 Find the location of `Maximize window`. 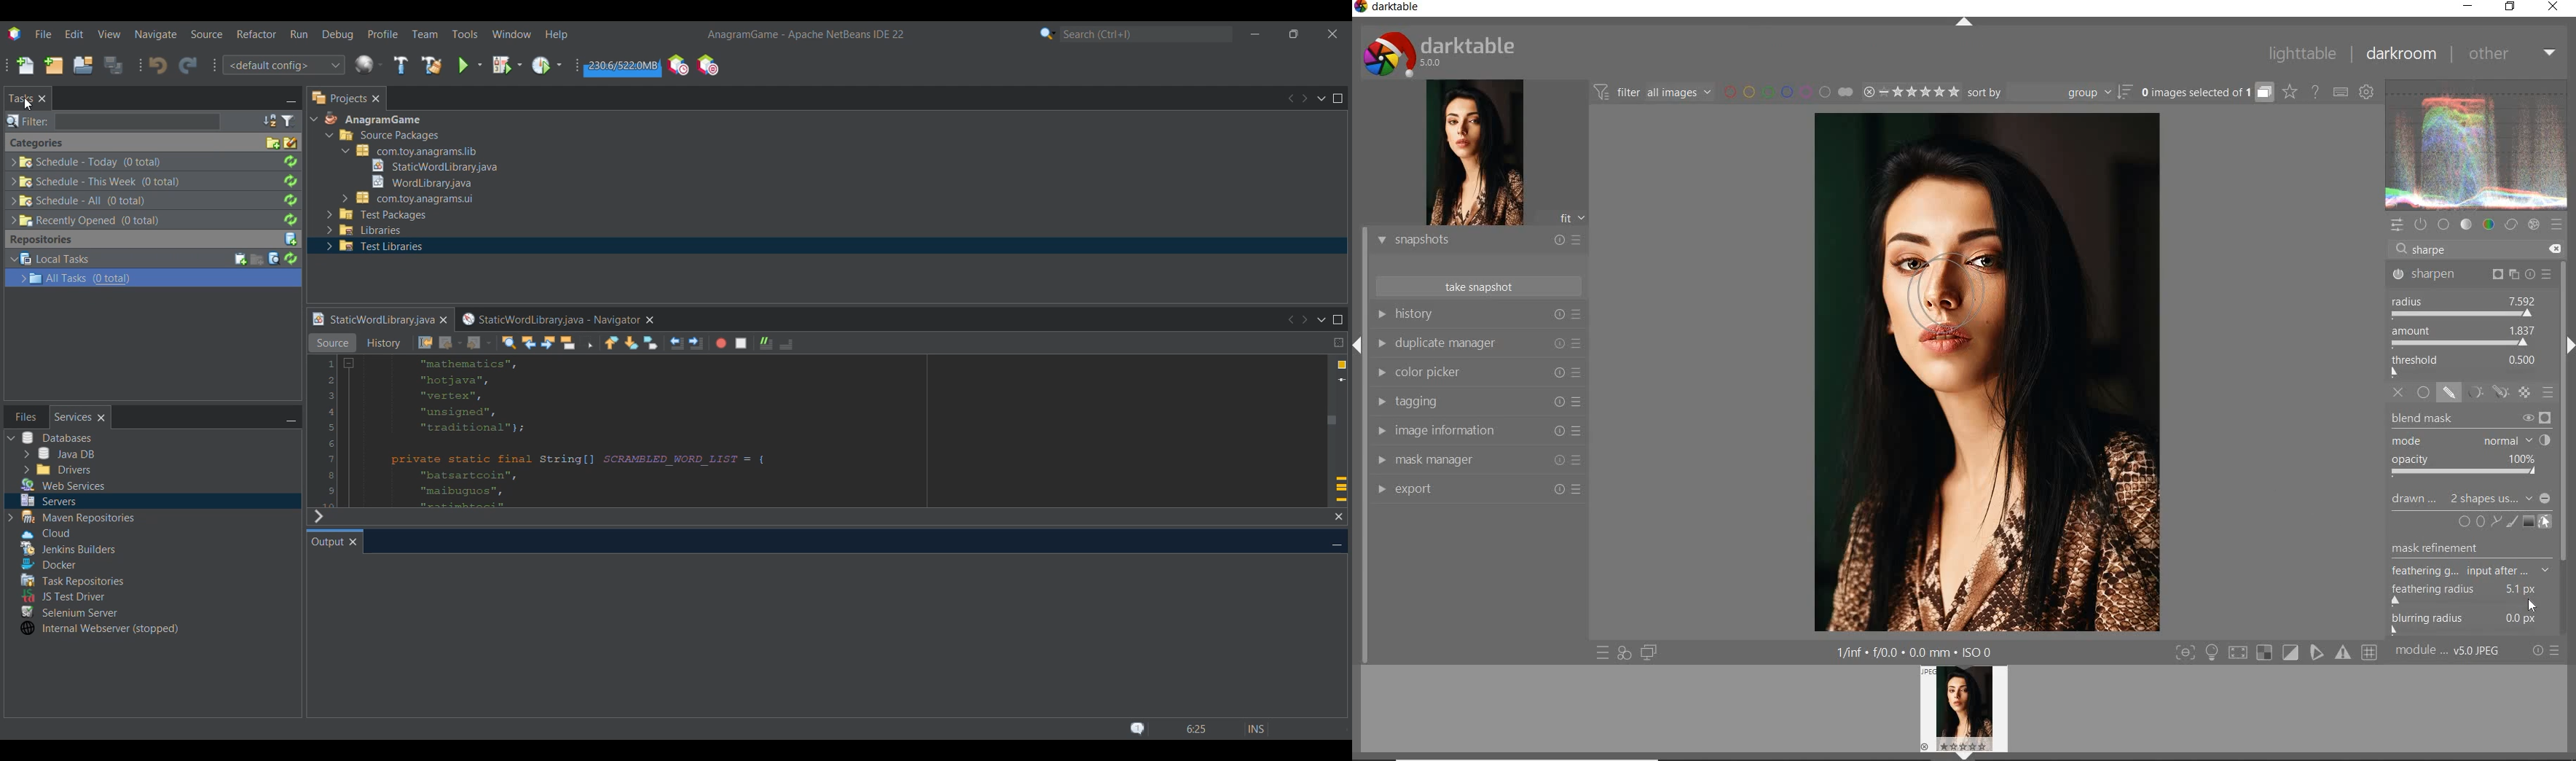

Maximize window is located at coordinates (1337, 98).